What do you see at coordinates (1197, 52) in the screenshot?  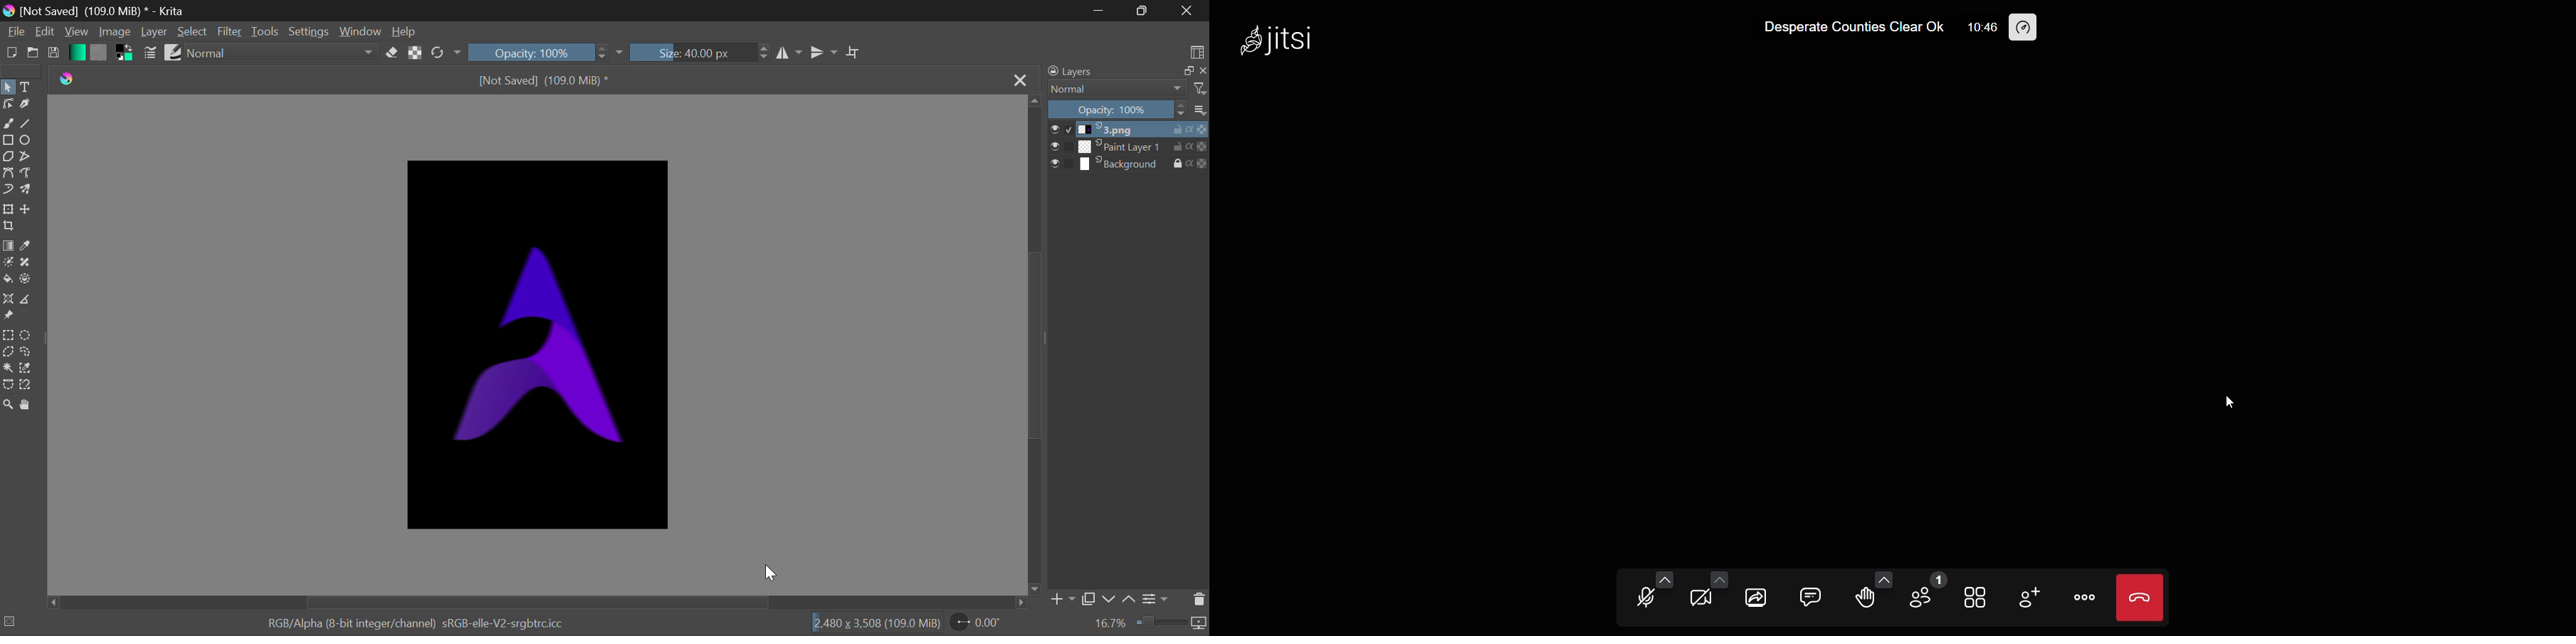 I see `Choose Workspace` at bounding box center [1197, 52].